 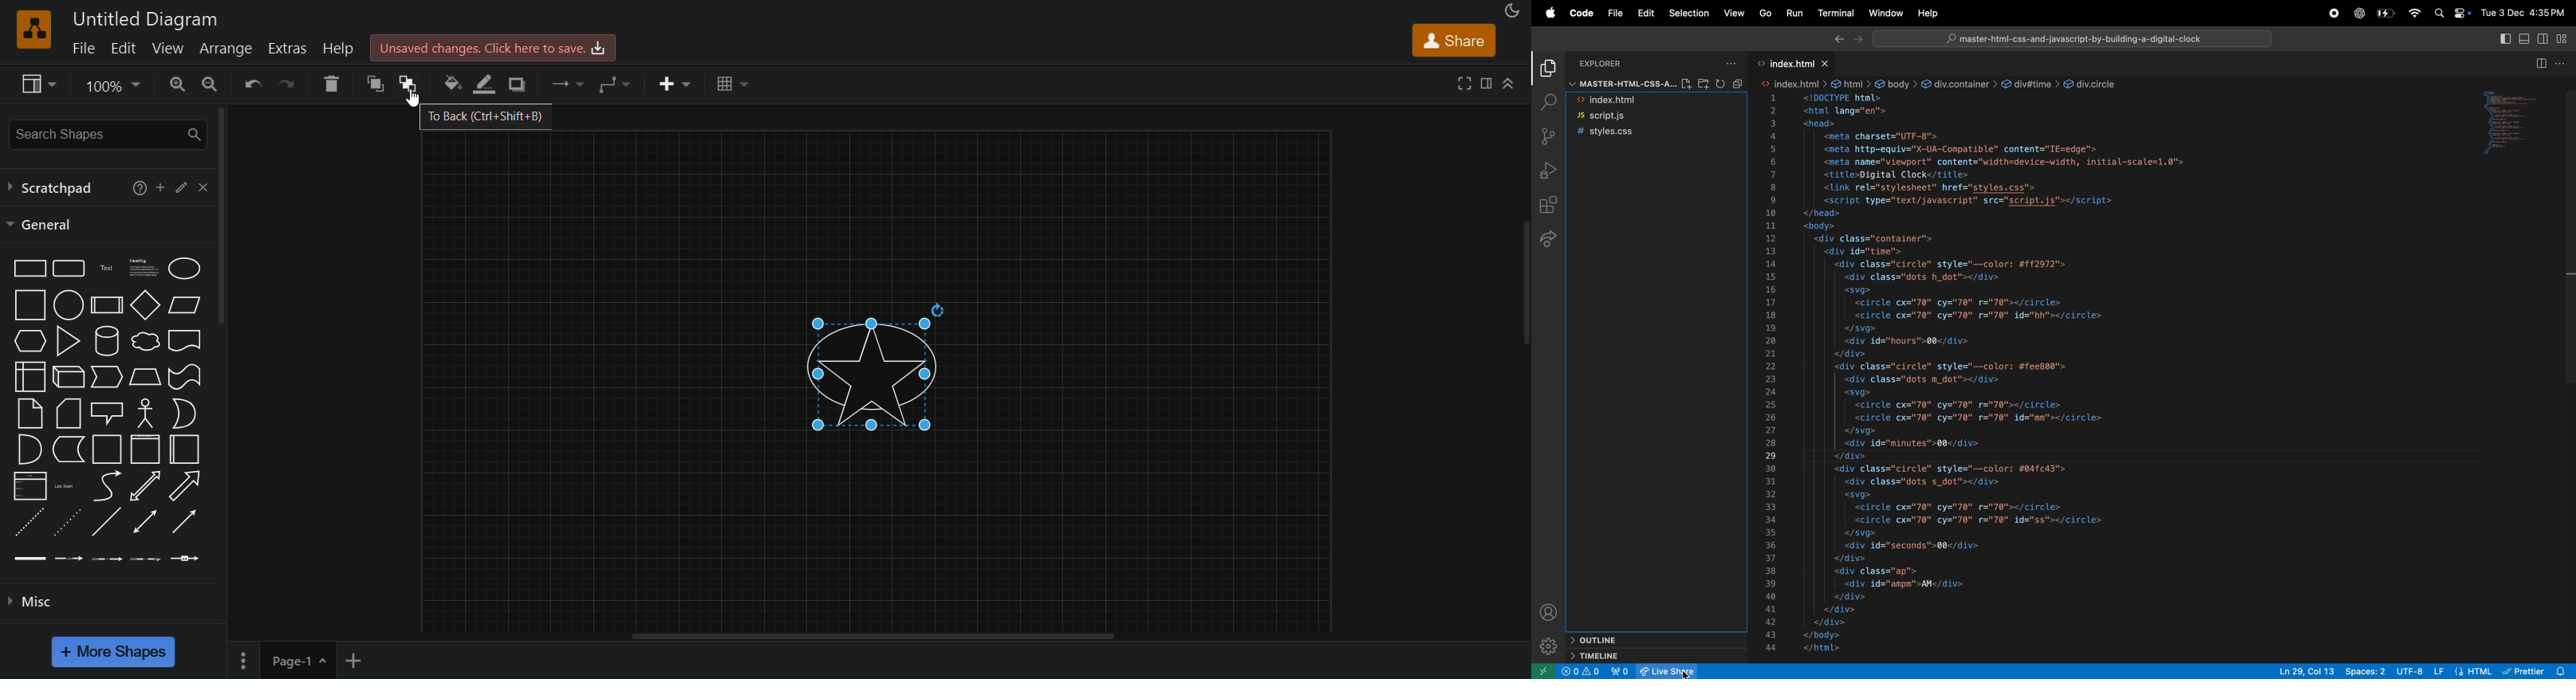 What do you see at coordinates (2500, 39) in the screenshot?
I see `toggle primary side bar` at bounding box center [2500, 39].